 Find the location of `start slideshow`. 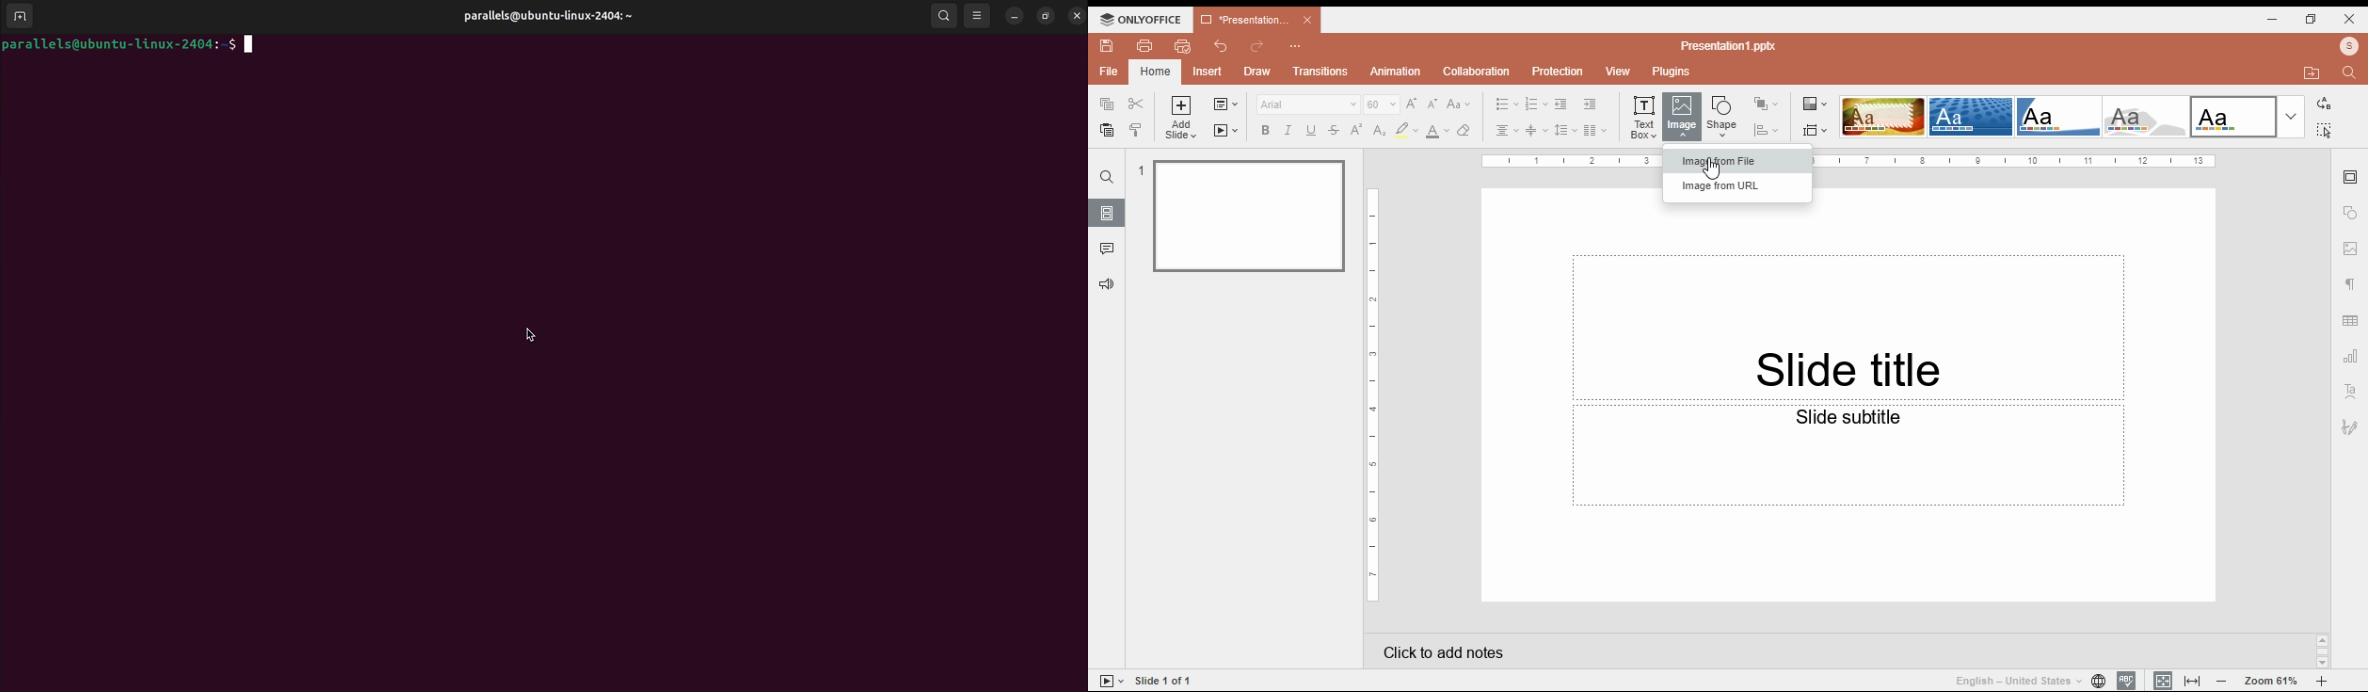

start slideshow is located at coordinates (1110, 681).